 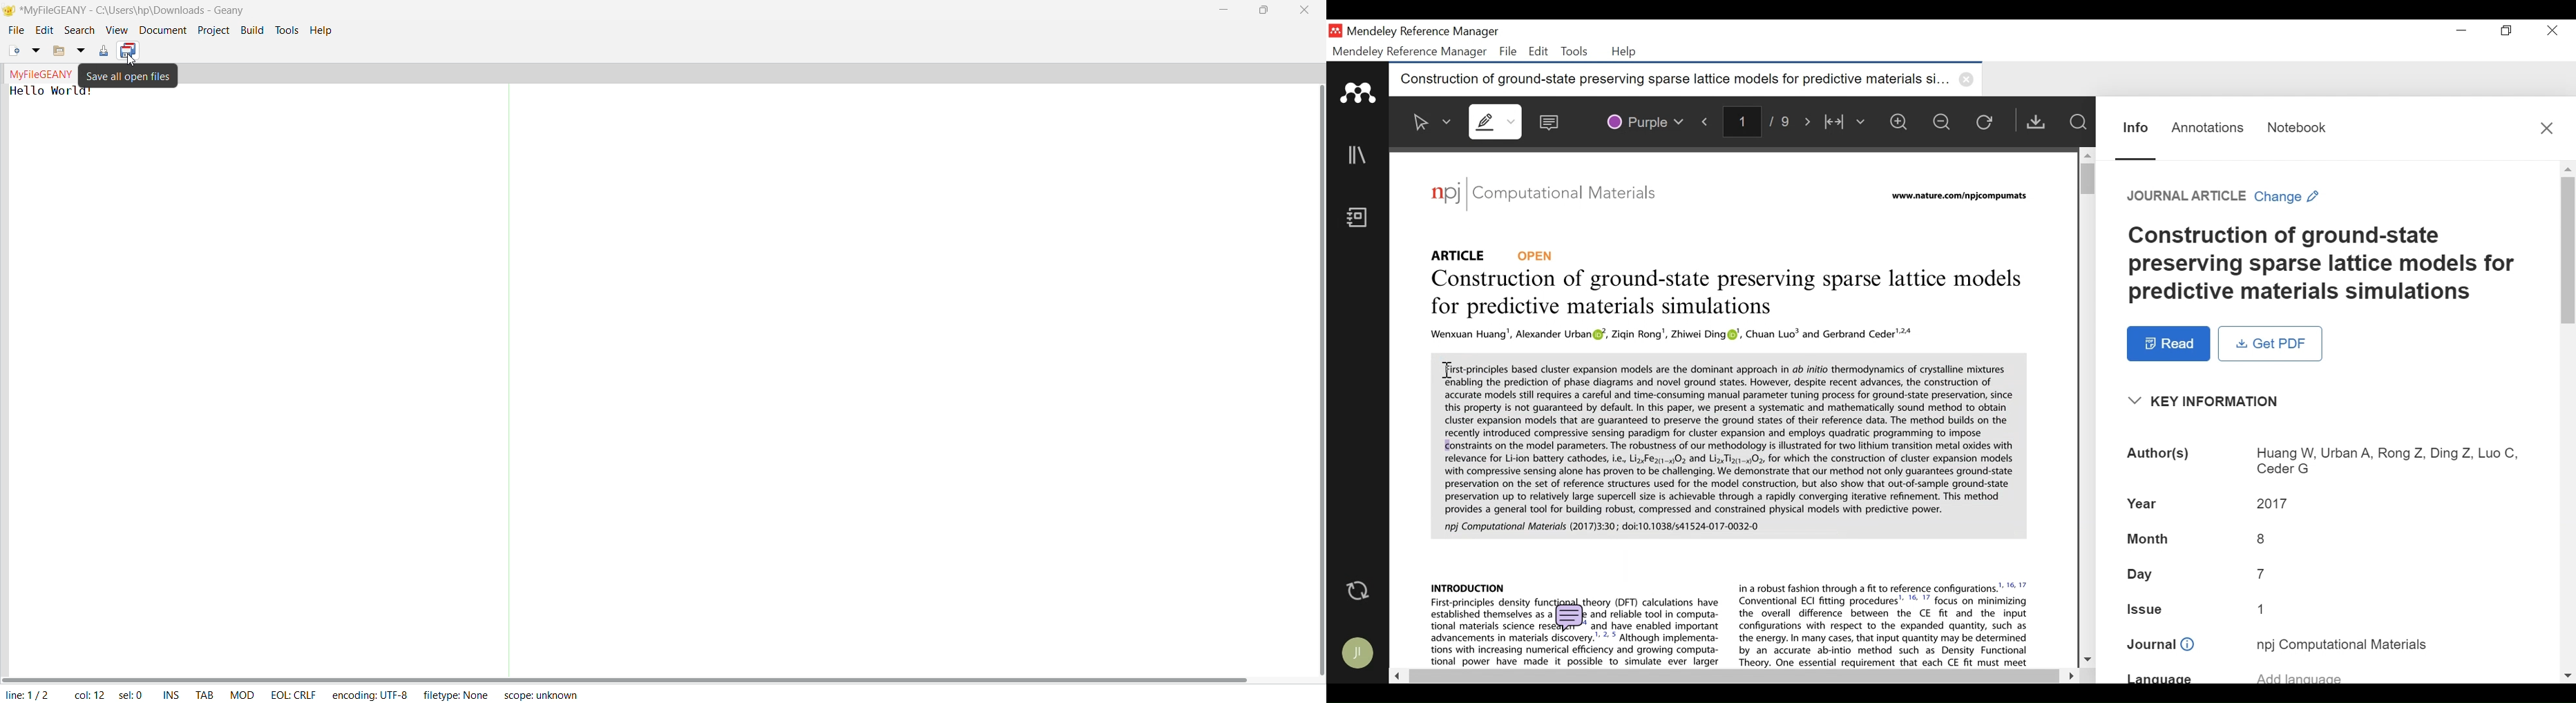 What do you see at coordinates (2568, 169) in the screenshot?
I see `Scroll up` at bounding box center [2568, 169].